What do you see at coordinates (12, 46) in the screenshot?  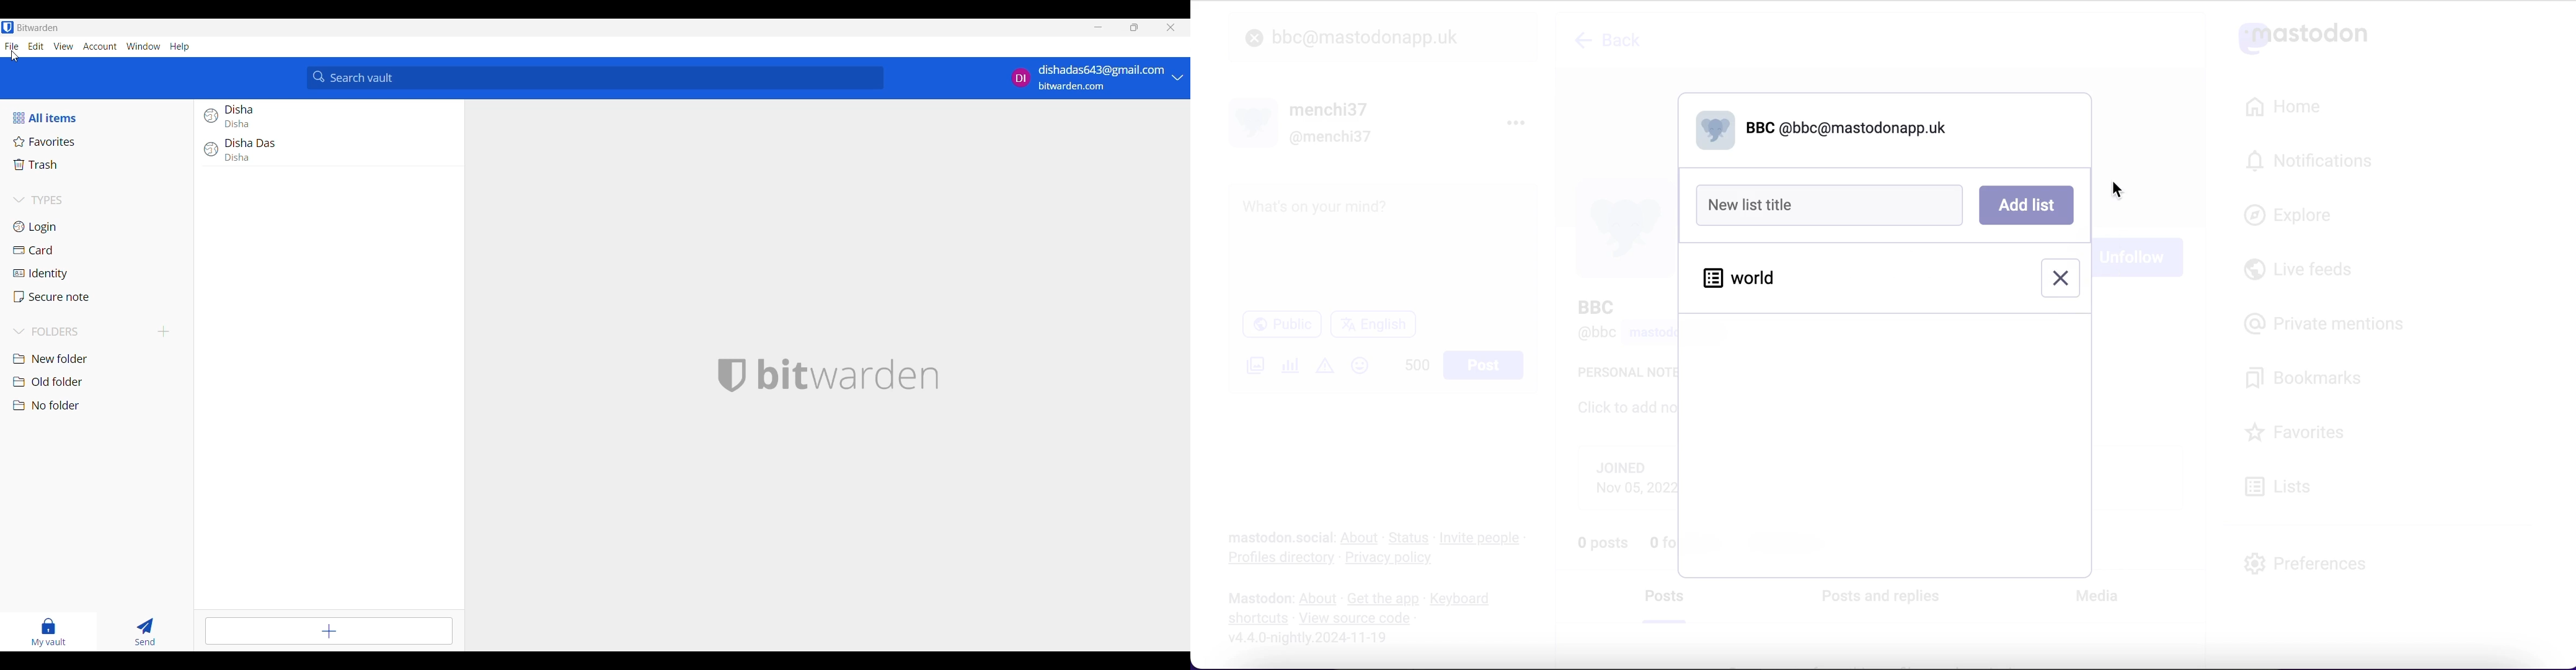 I see `File menu` at bounding box center [12, 46].